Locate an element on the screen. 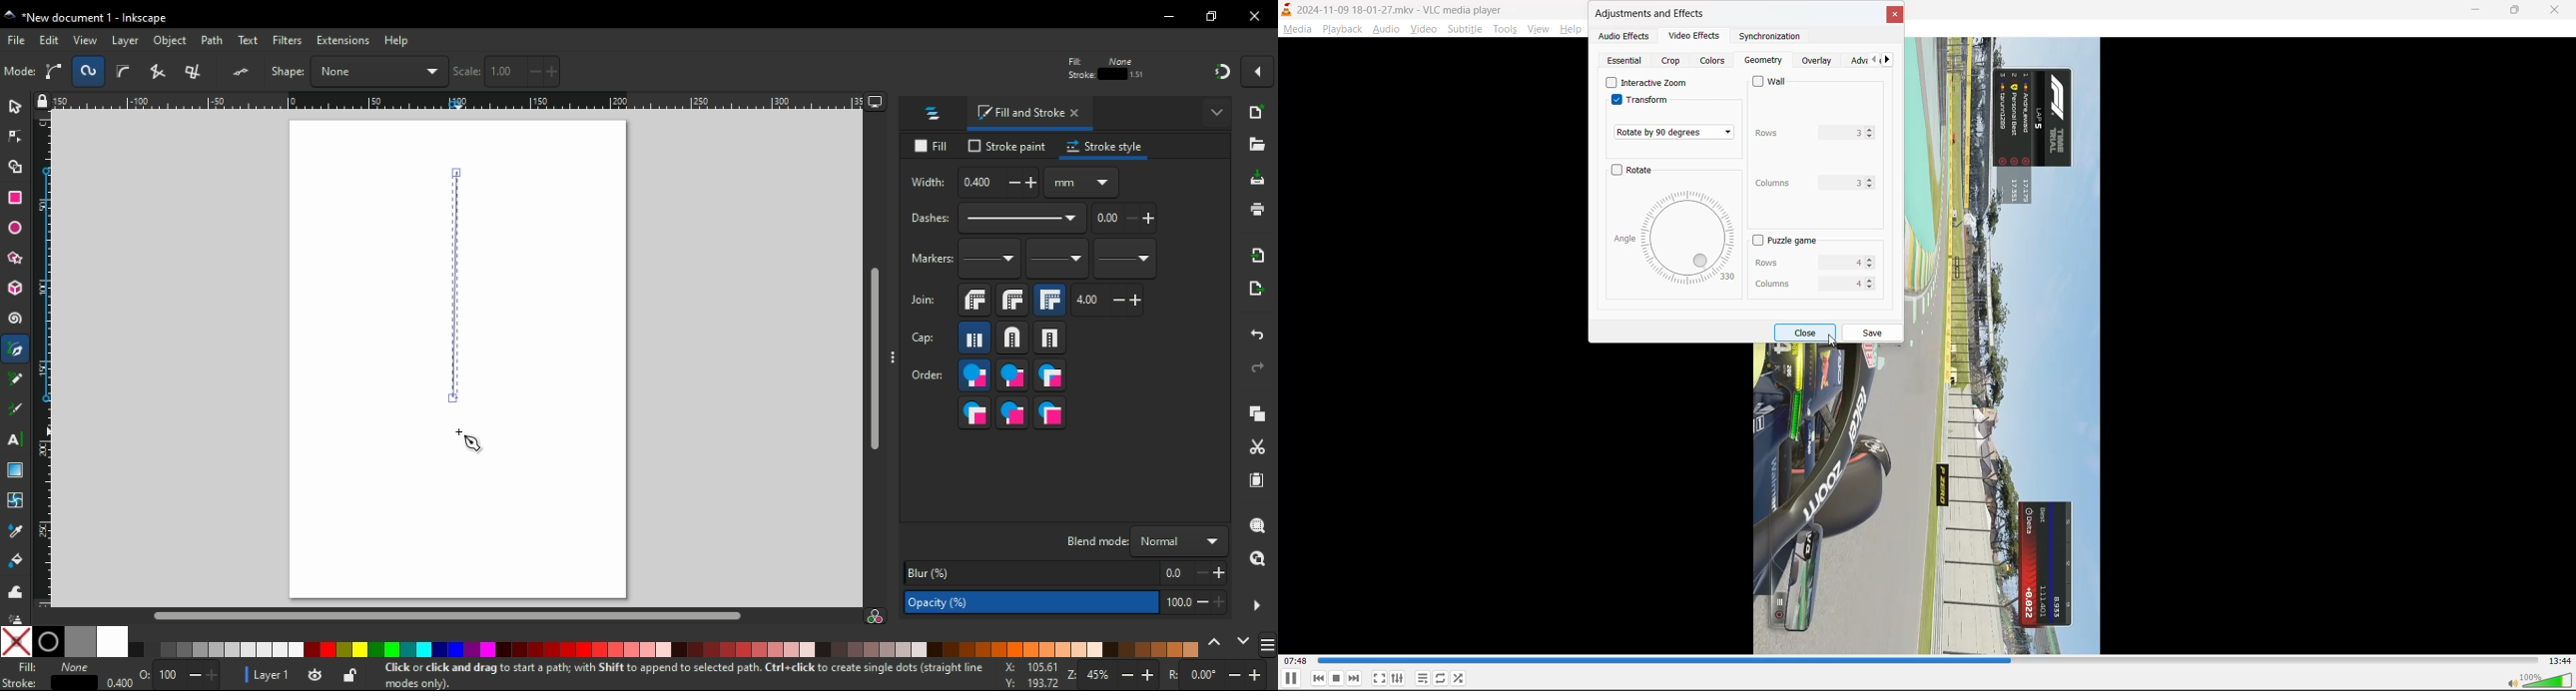 The image size is (2576, 700). media is located at coordinates (1296, 29).